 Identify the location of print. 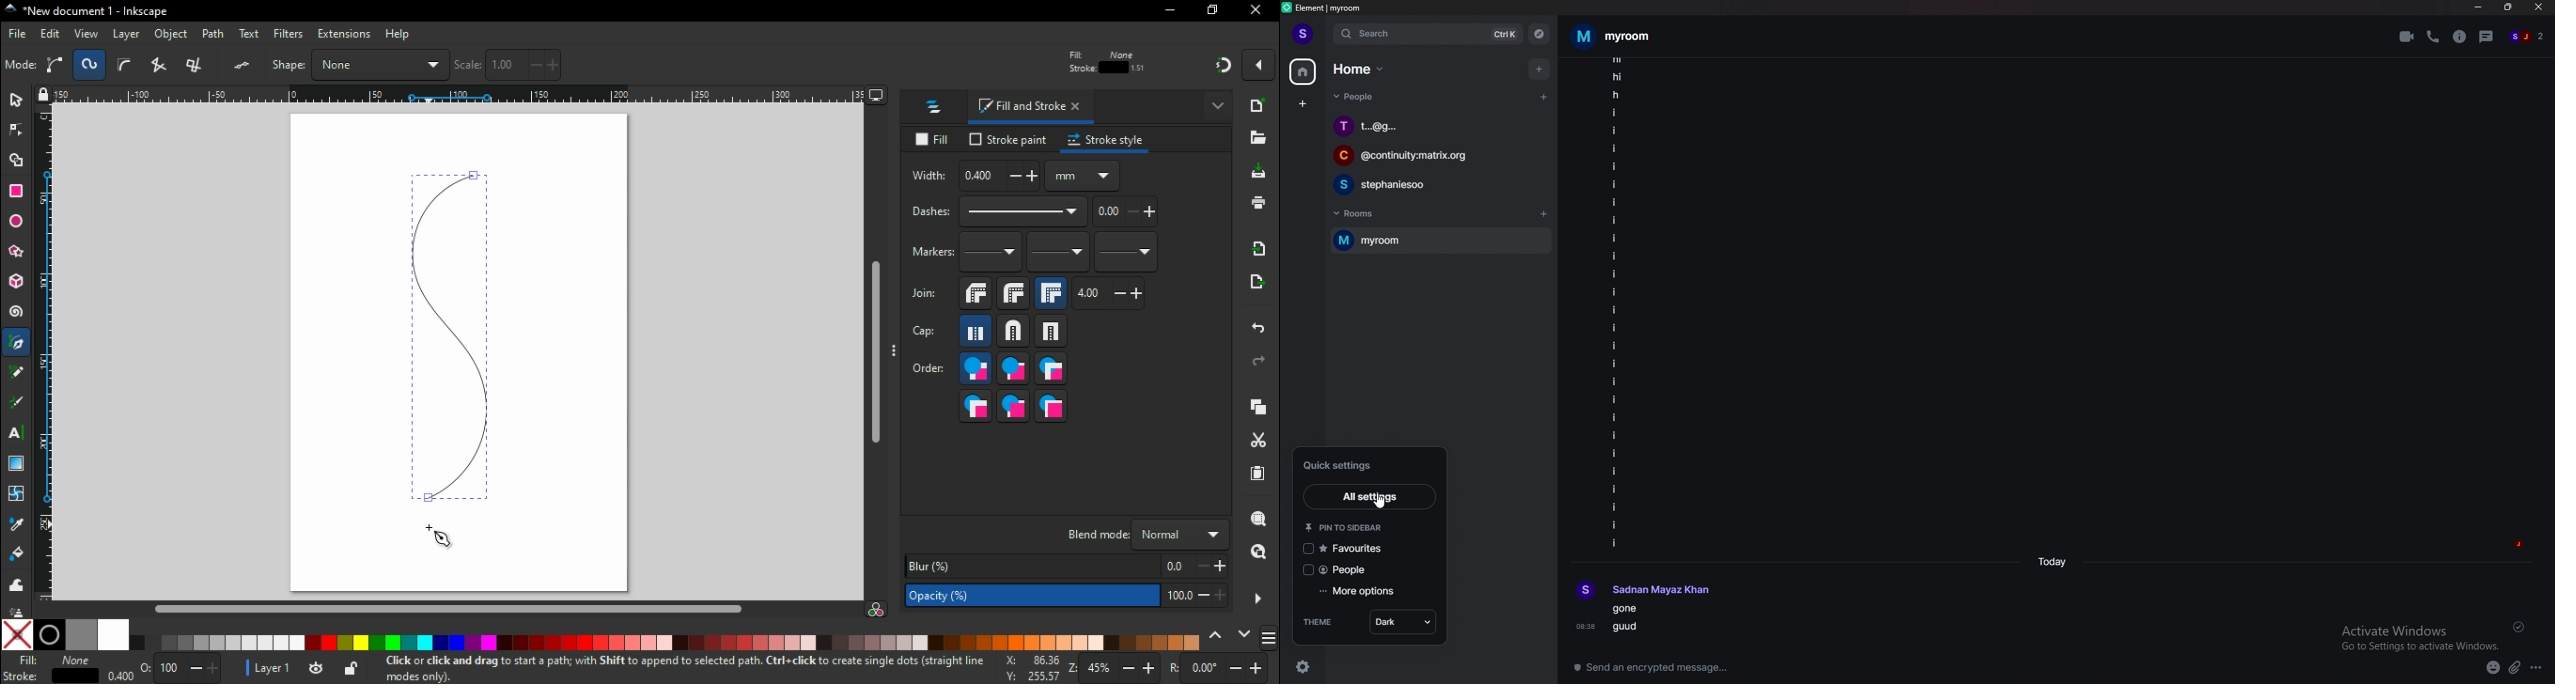
(1260, 203).